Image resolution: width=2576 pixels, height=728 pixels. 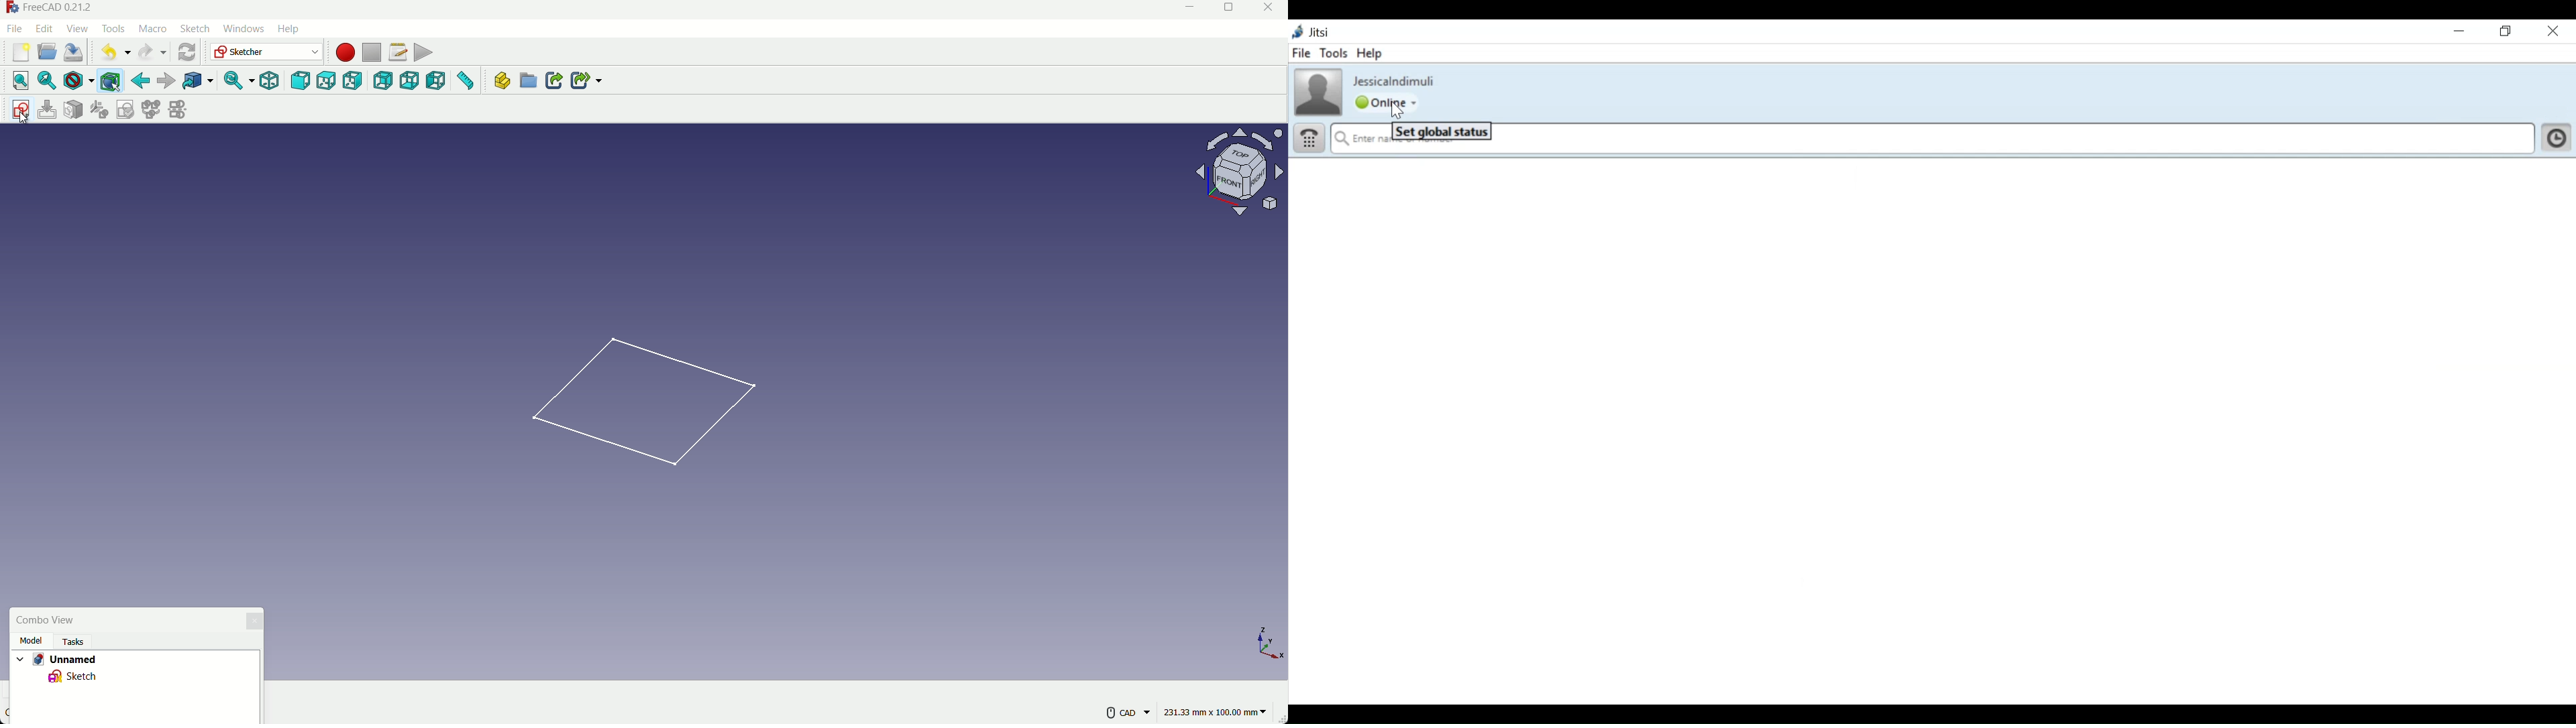 I want to click on view menu, so click(x=79, y=29).